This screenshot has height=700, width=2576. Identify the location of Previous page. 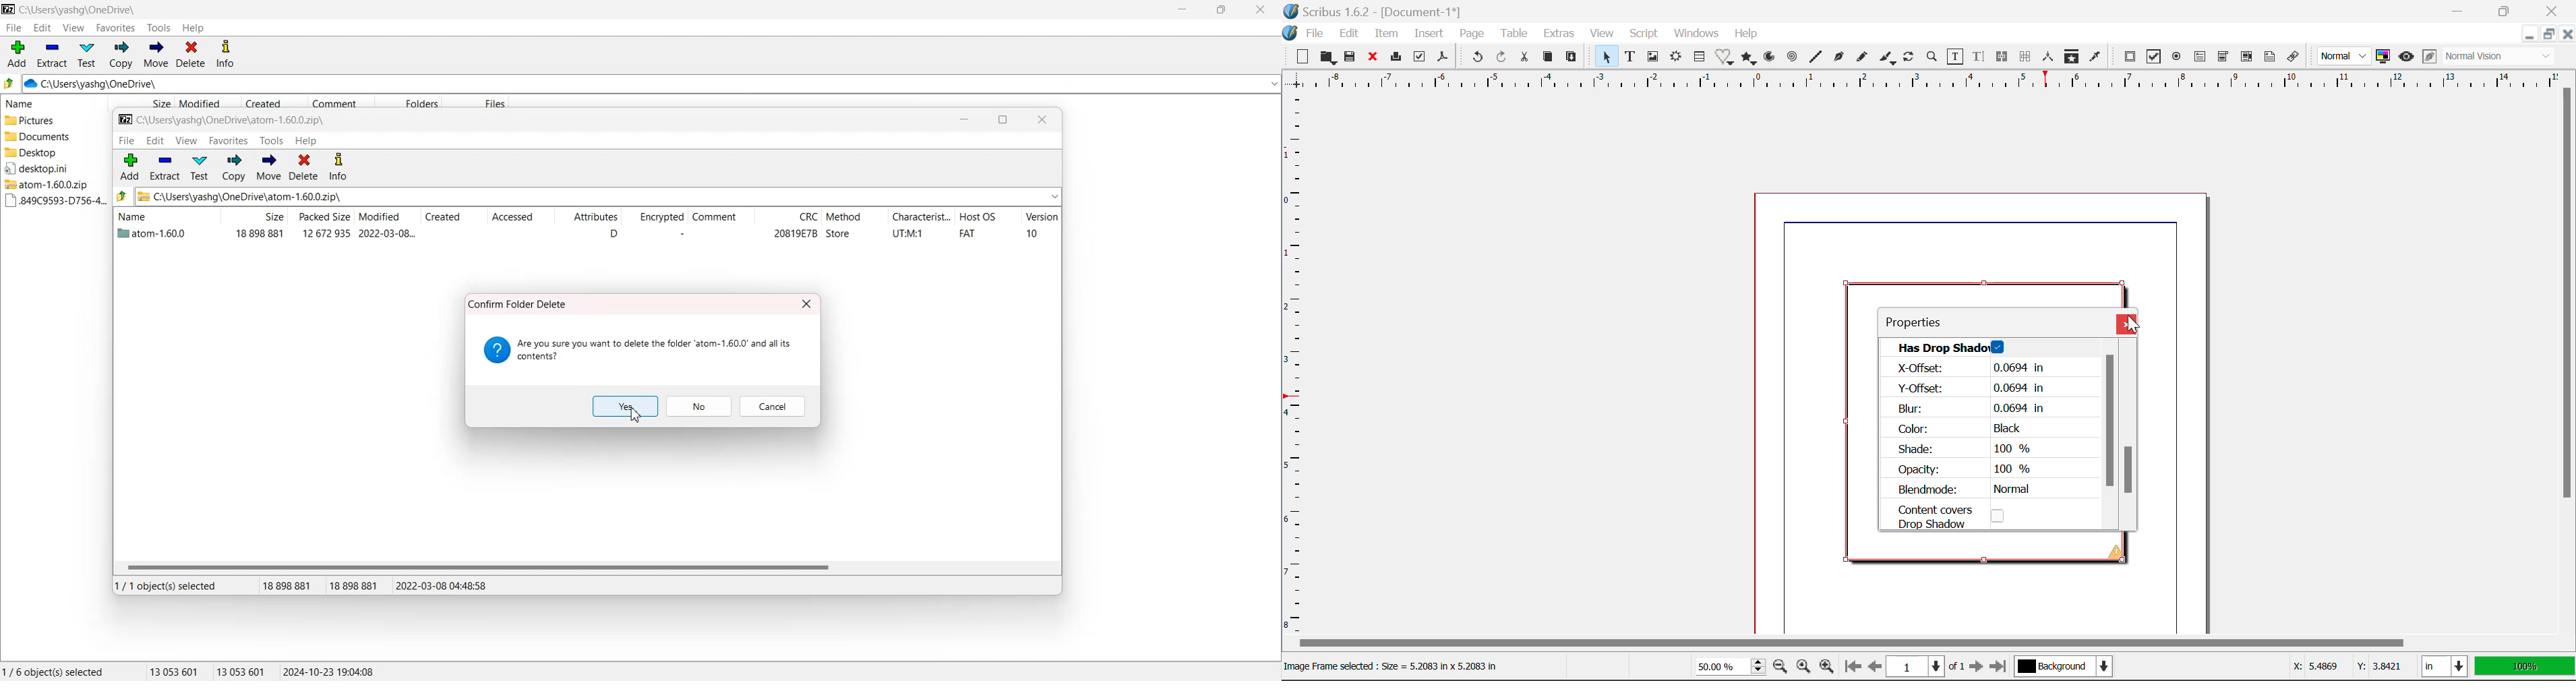
(1872, 665).